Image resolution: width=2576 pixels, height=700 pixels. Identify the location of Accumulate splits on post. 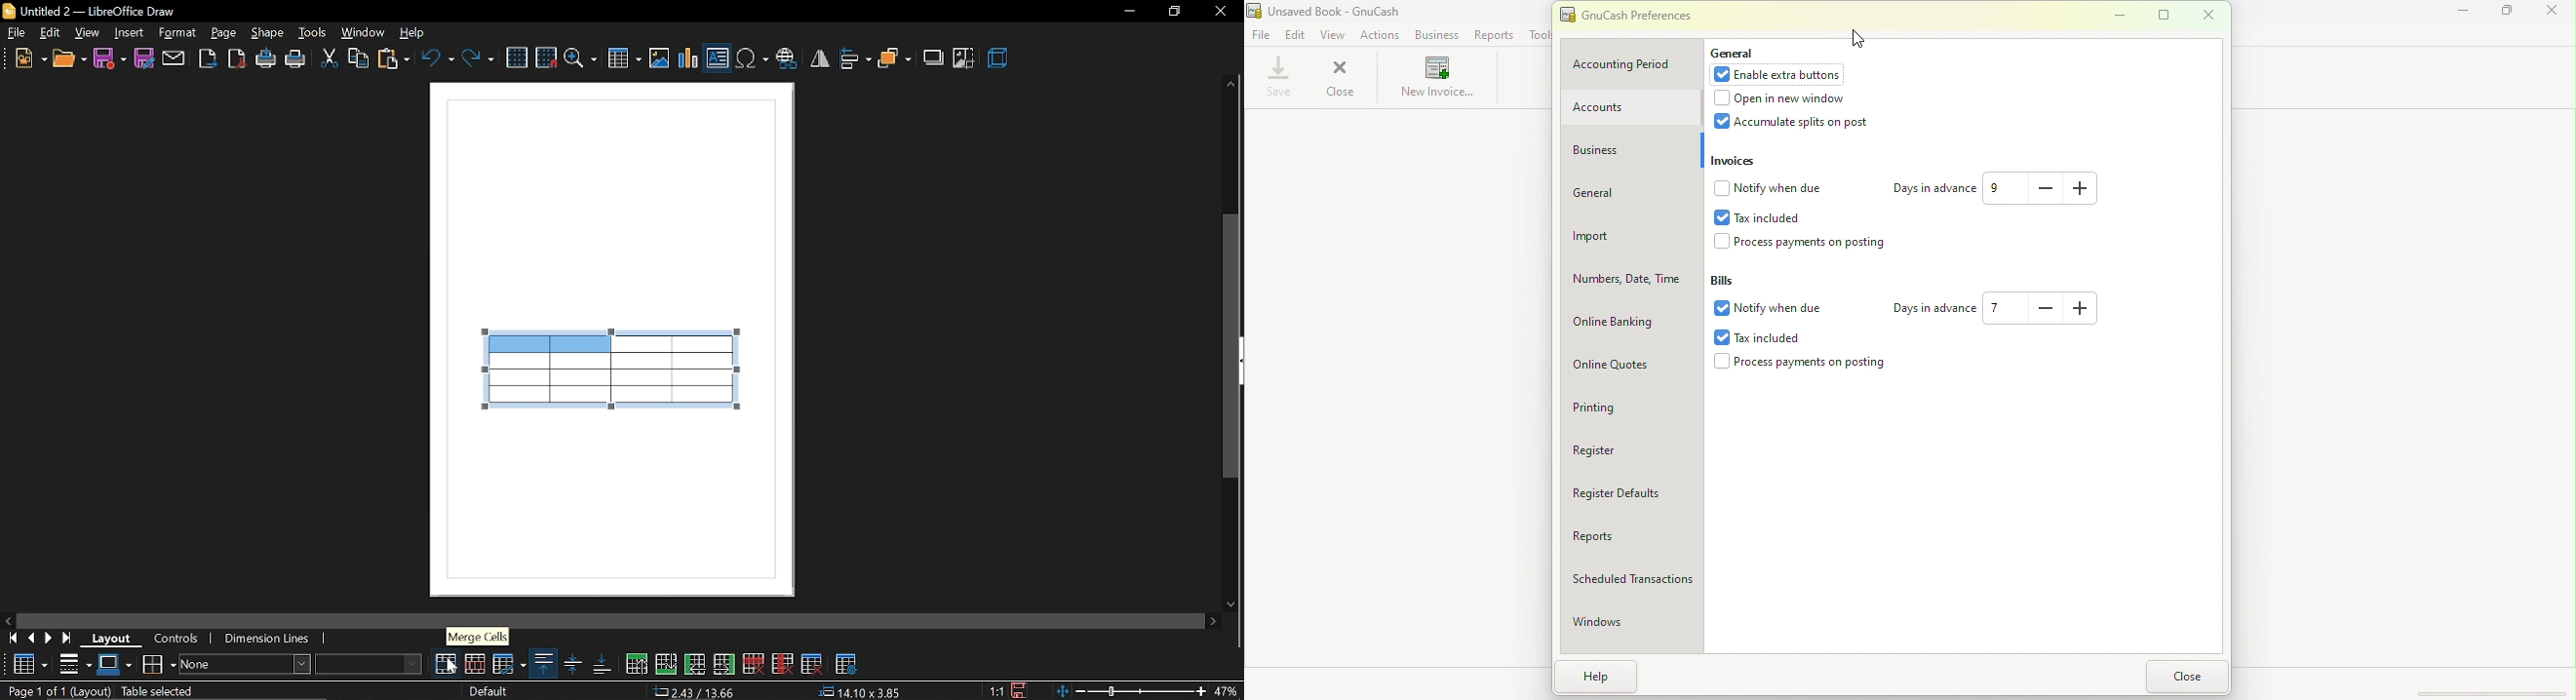
(1798, 122).